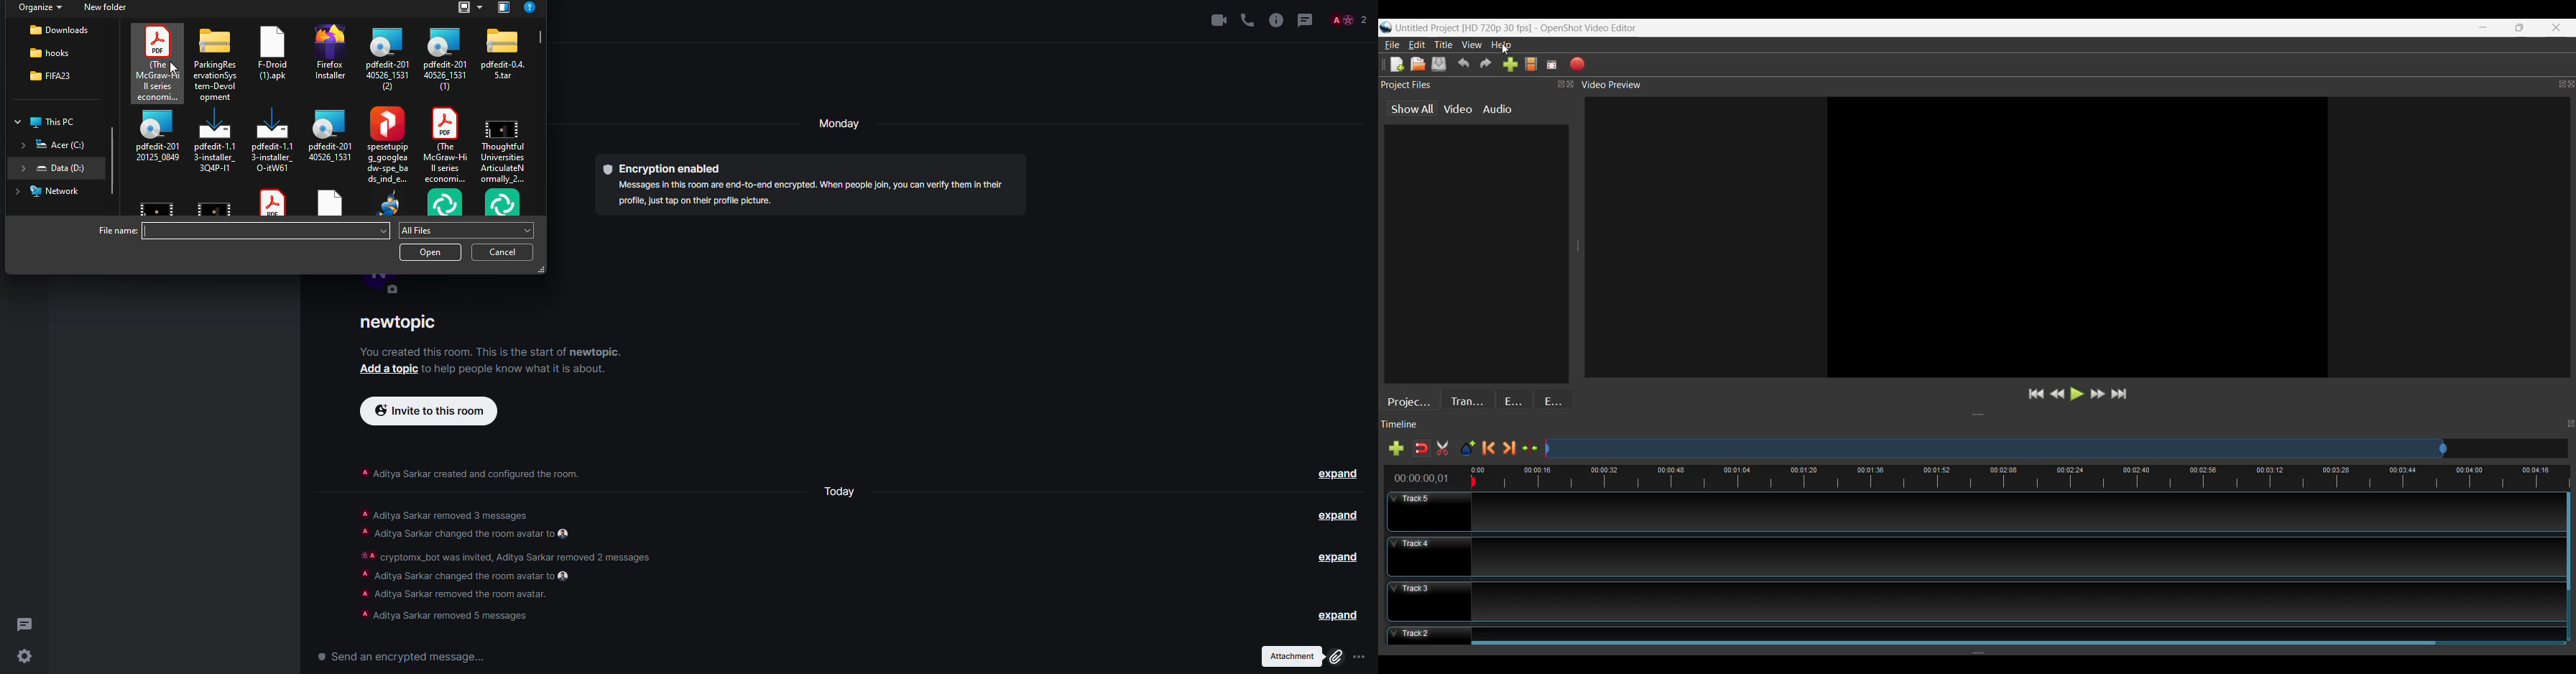 The width and height of the screenshot is (2576, 700). What do you see at coordinates (843, 492) in the screenshot?
I see `day` at bounding box center [843, 492].